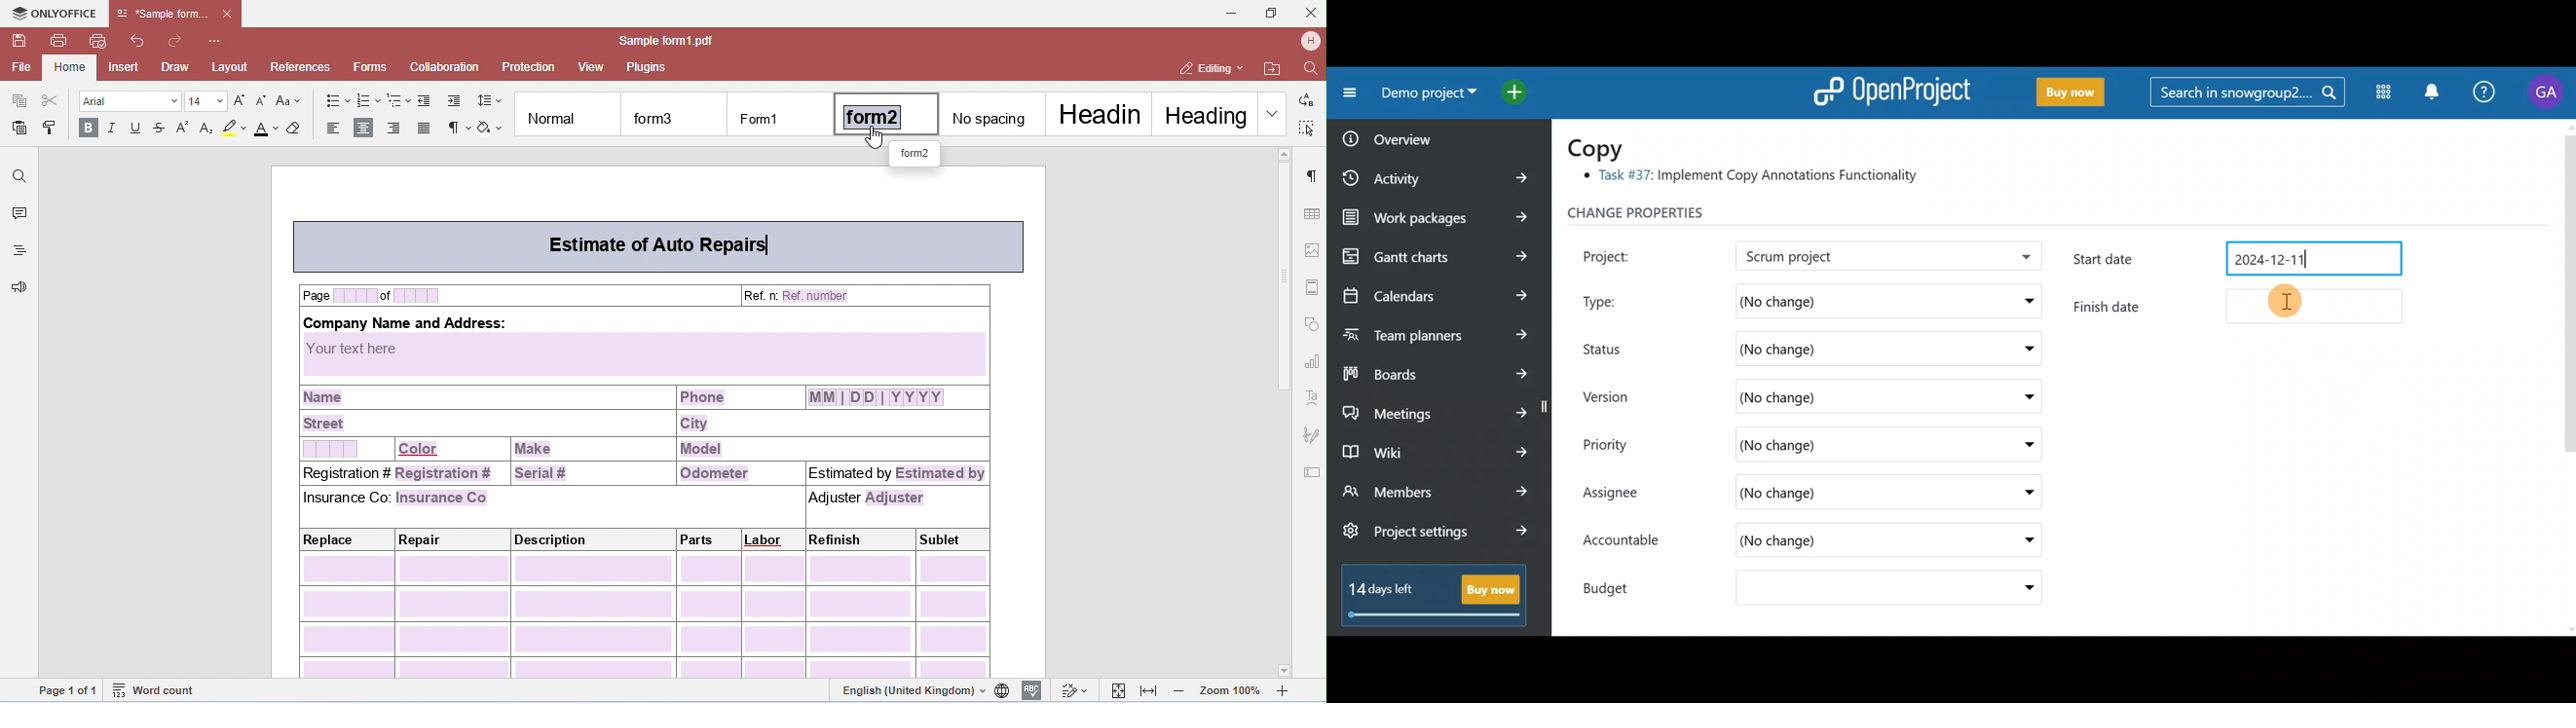  Describe the element at coordinates (2547, 92) in the screenshot. I see `Account name` at that location.